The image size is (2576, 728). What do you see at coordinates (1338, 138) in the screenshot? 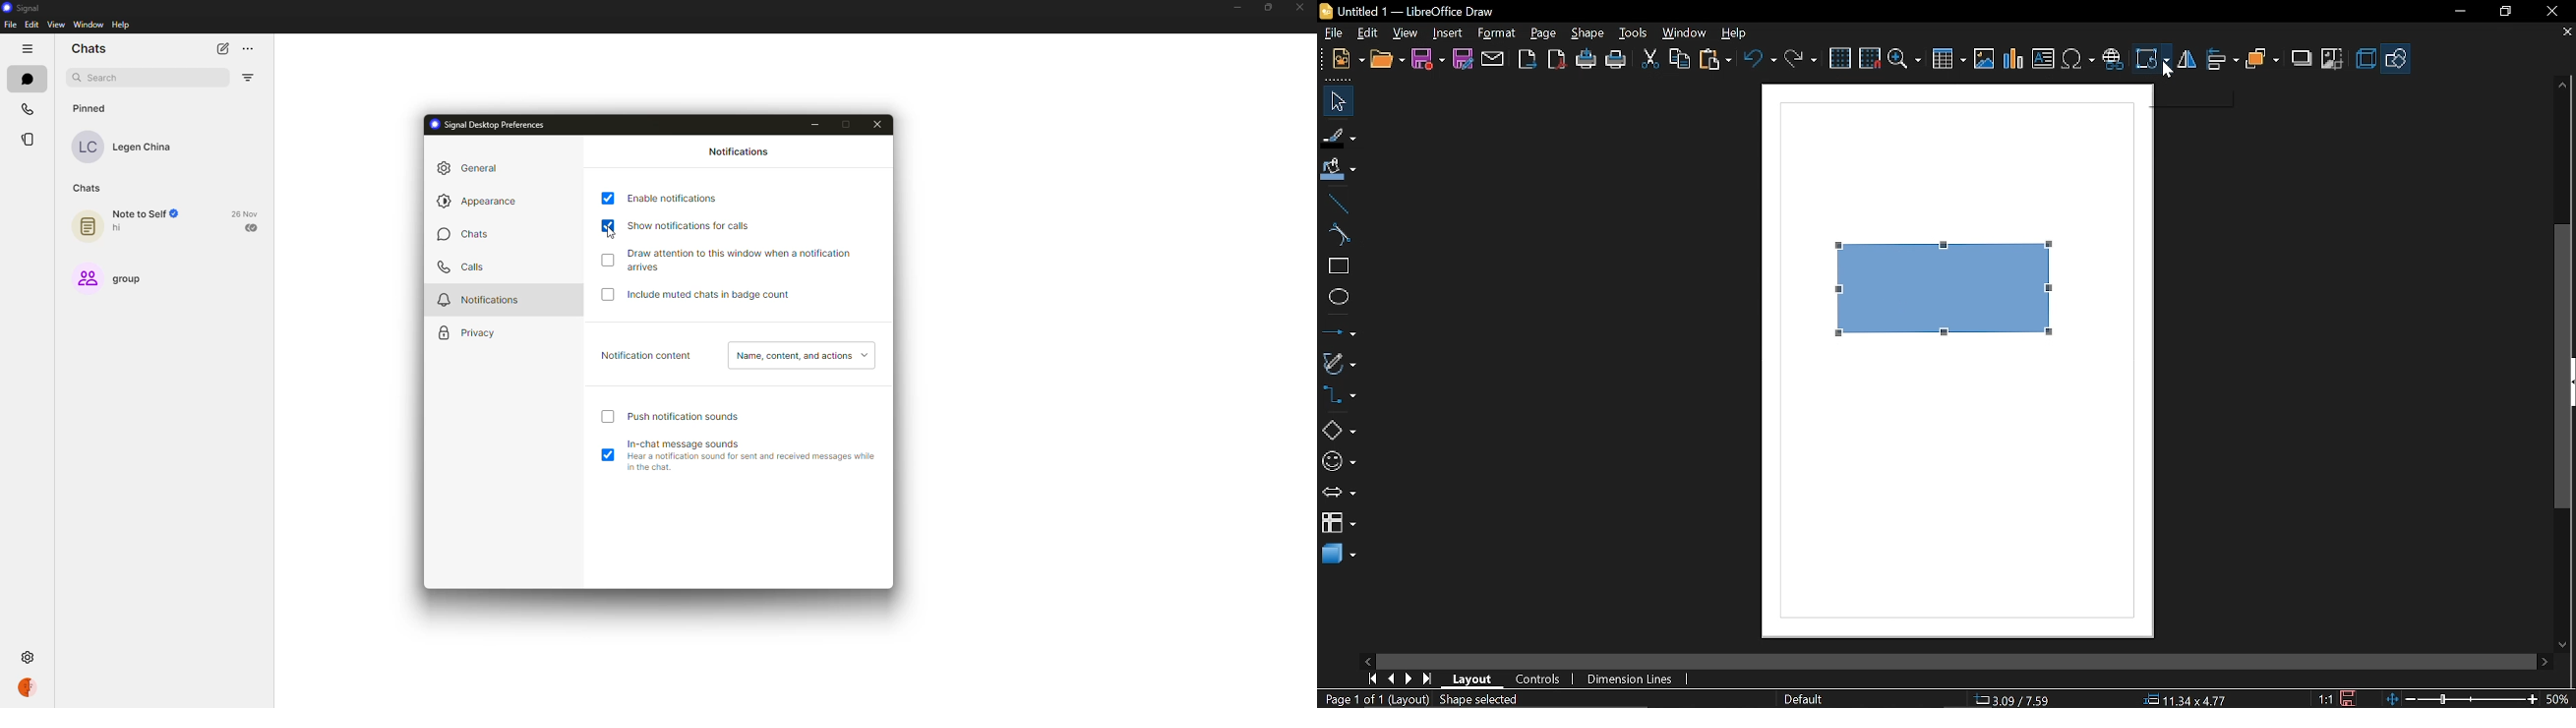
I see `Fill line` at bounding box center [1338, 138].